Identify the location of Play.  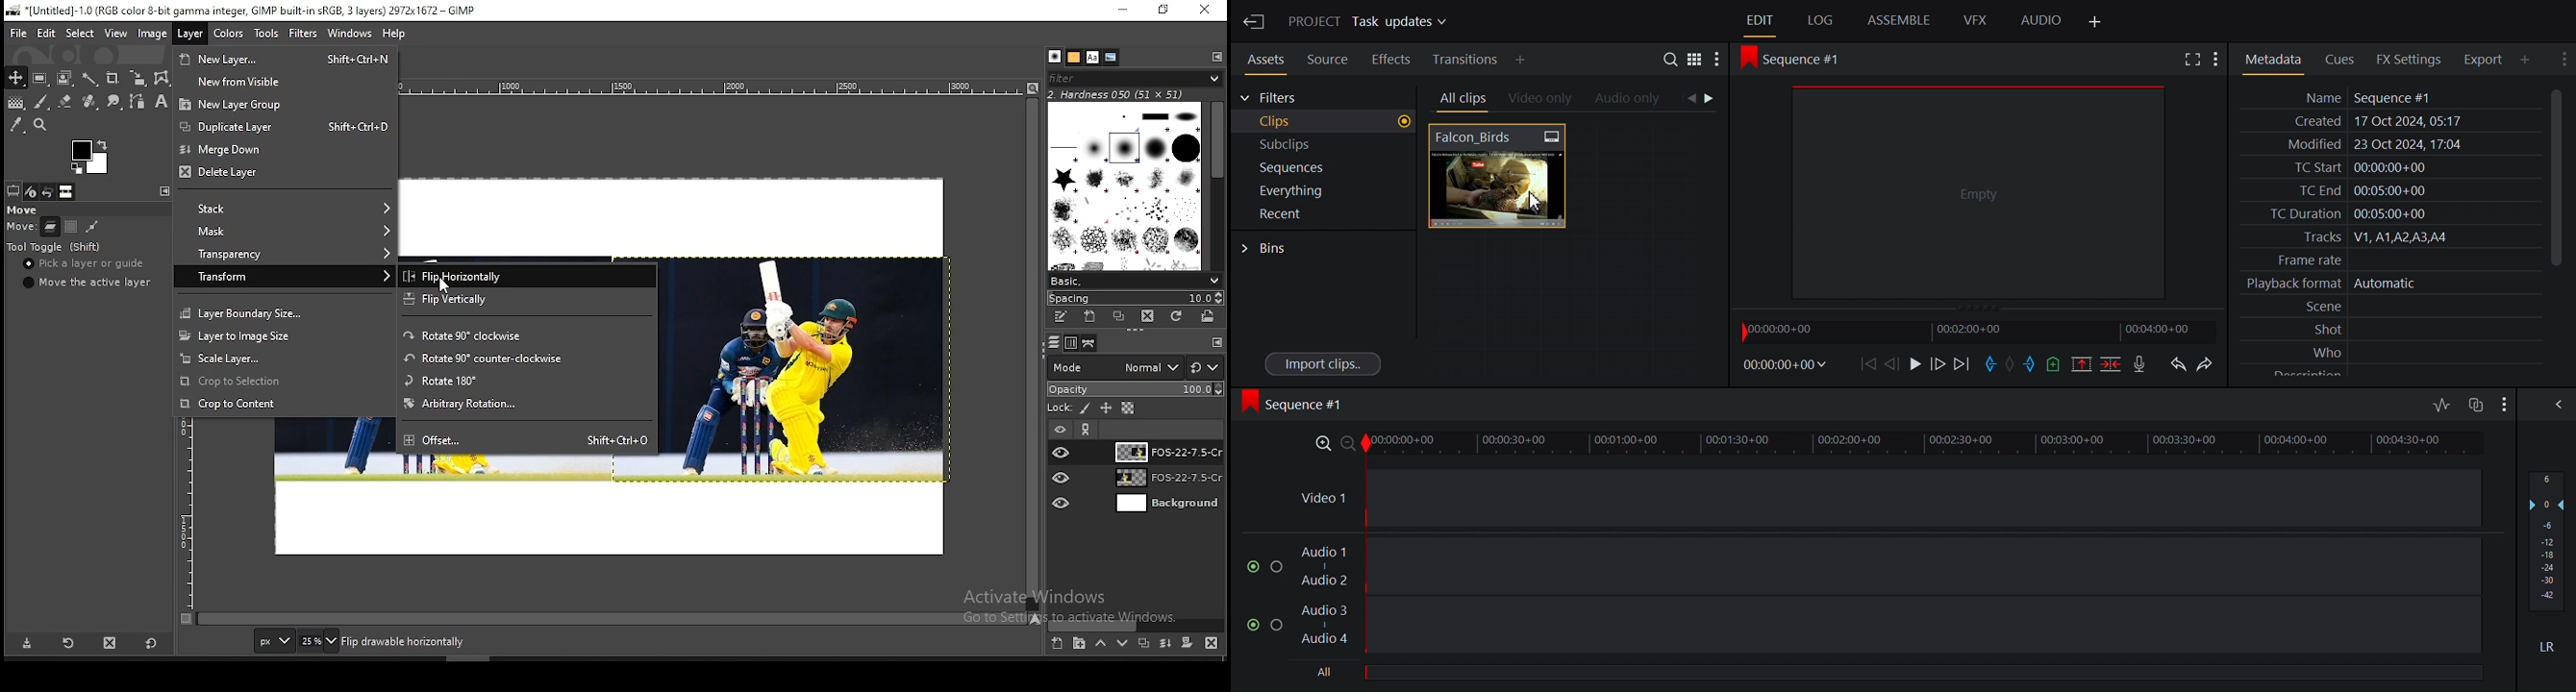
(1915, 364).